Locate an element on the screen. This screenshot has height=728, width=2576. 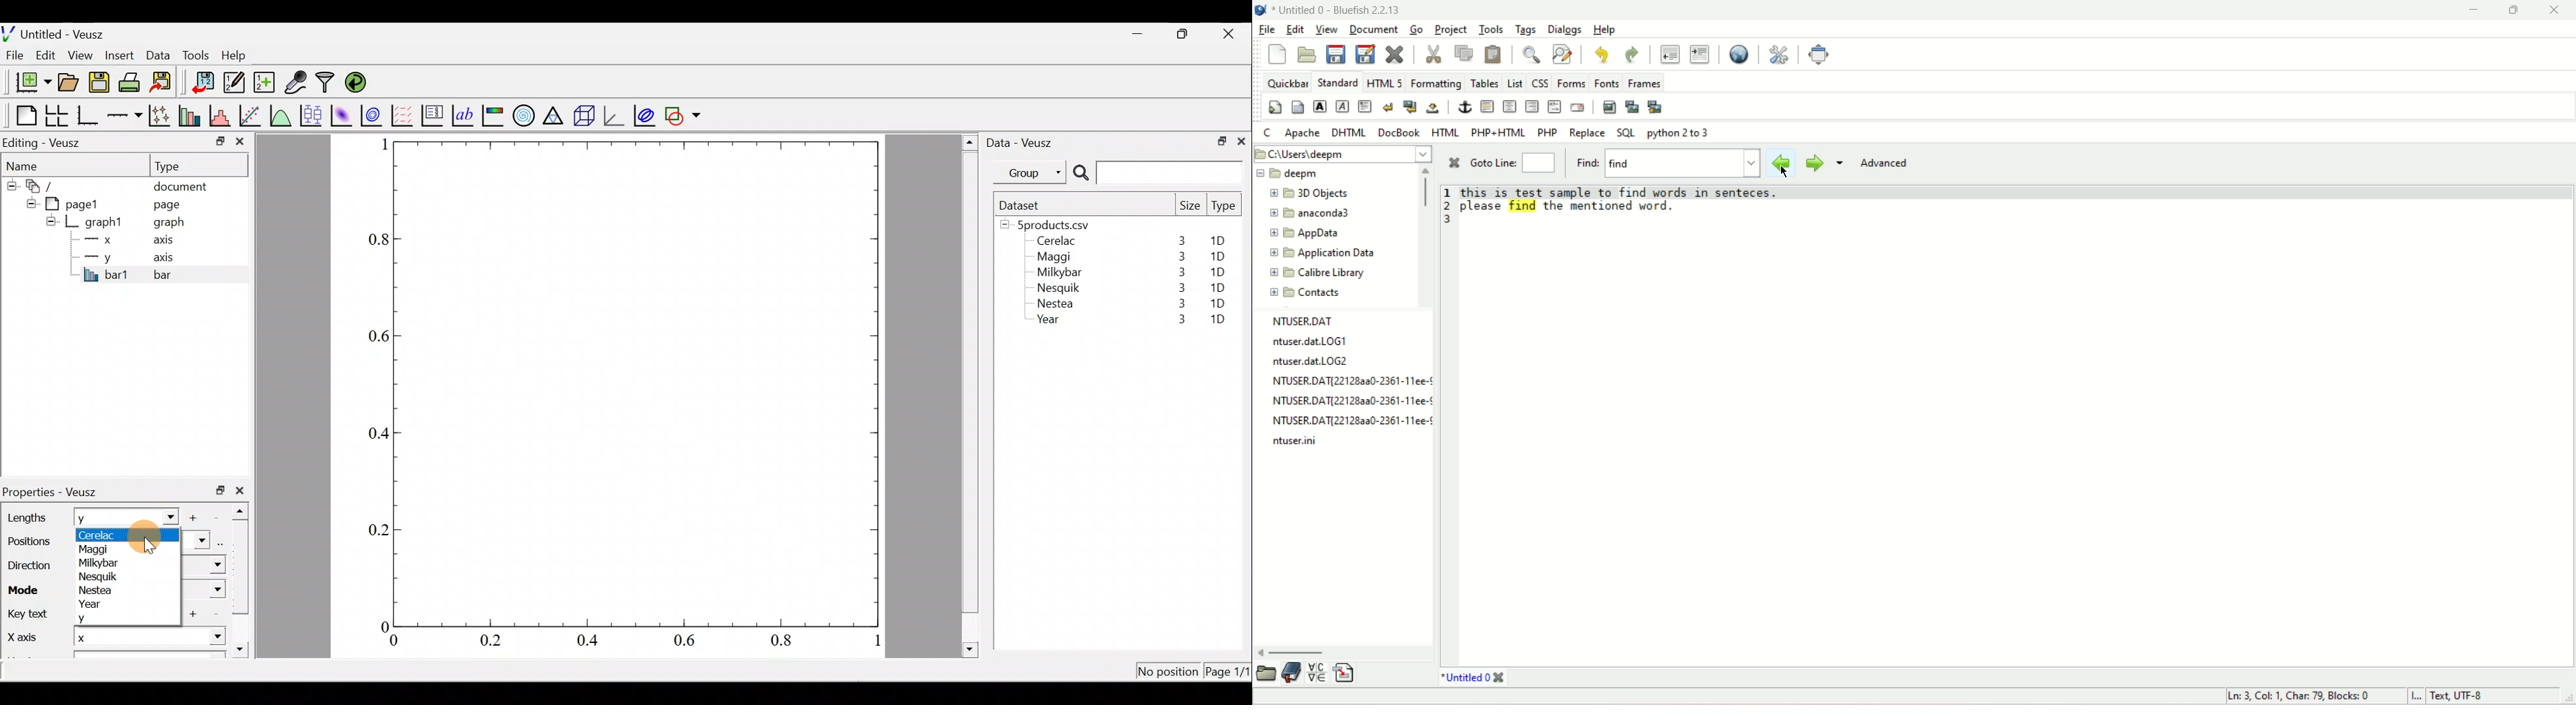
HTML 5 is located at coordinates (1385, 83).